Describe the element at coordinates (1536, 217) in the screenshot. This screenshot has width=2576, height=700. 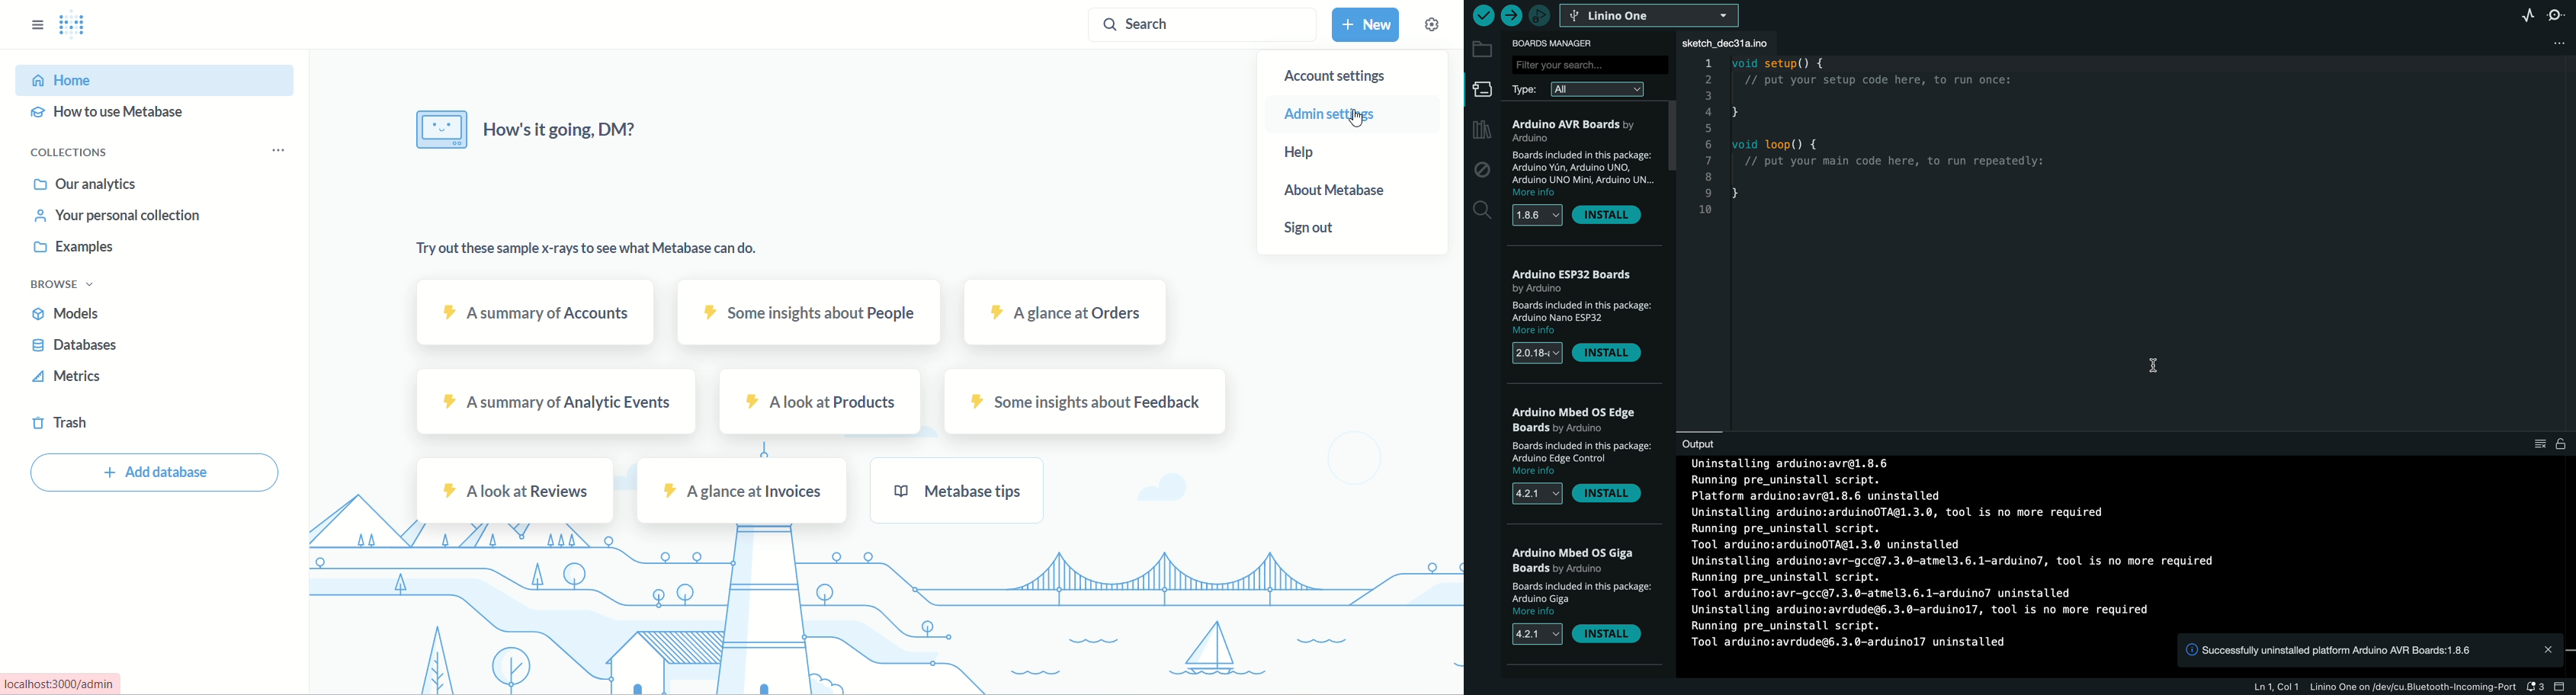
I see `versions` at that location.